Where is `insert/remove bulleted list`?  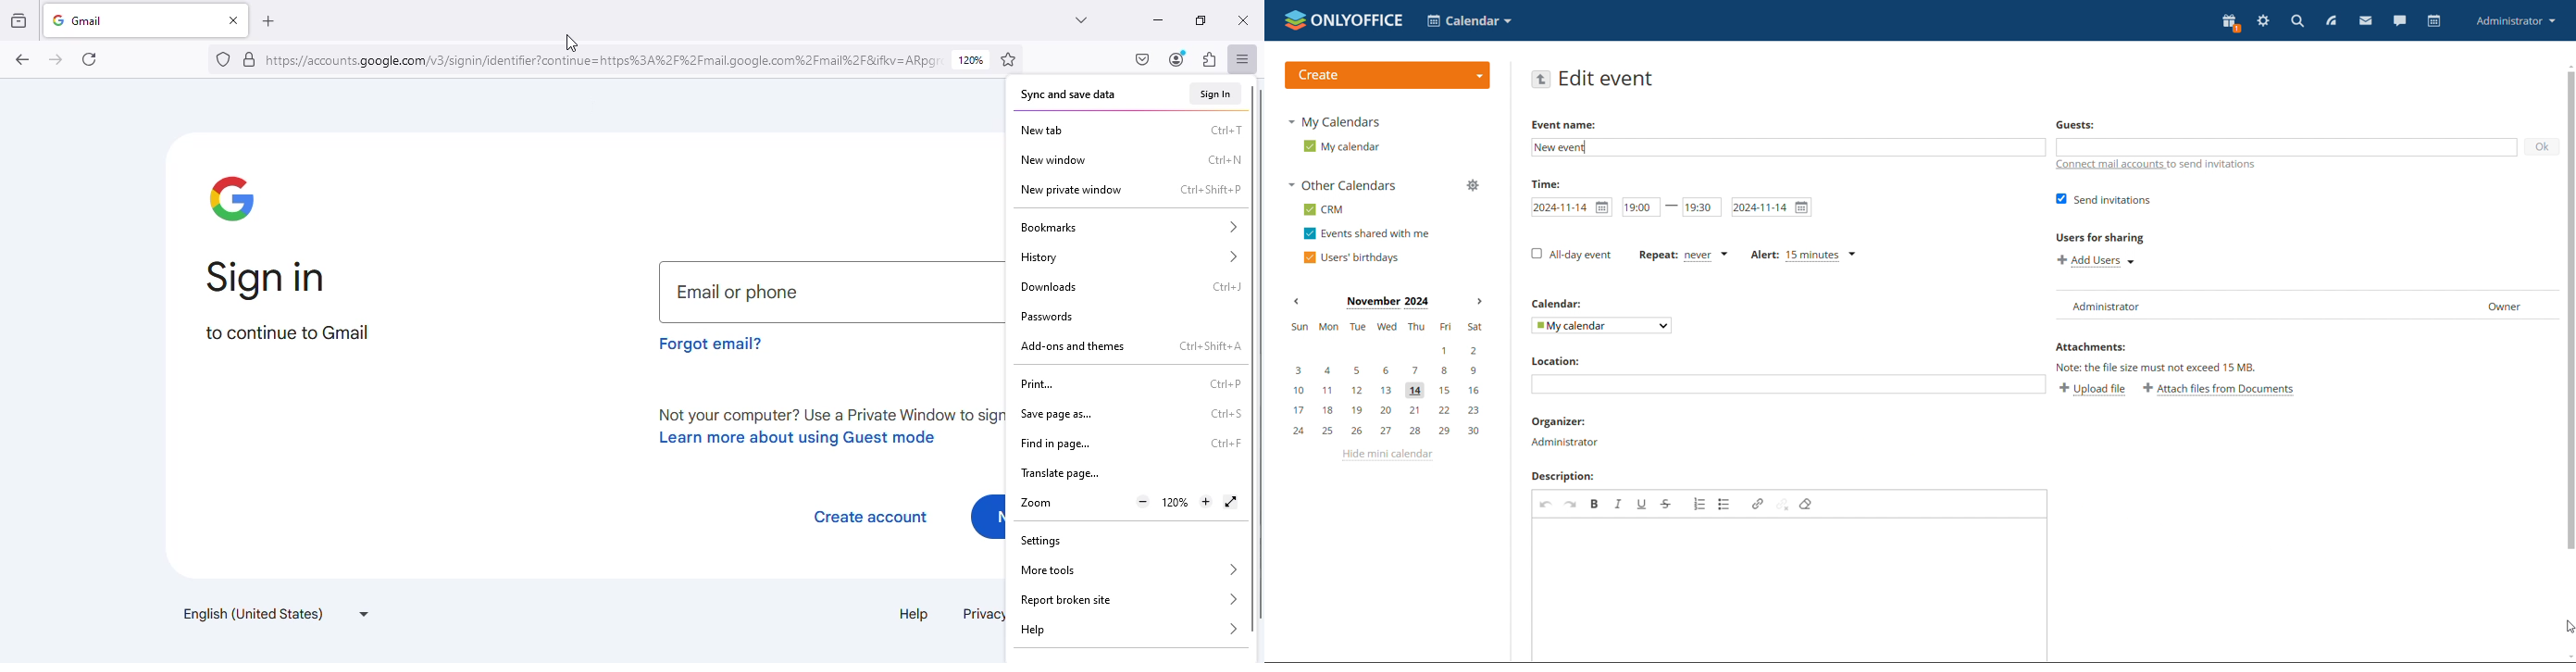 insert/remove bulleted list is located at coordinates (1724, 504).